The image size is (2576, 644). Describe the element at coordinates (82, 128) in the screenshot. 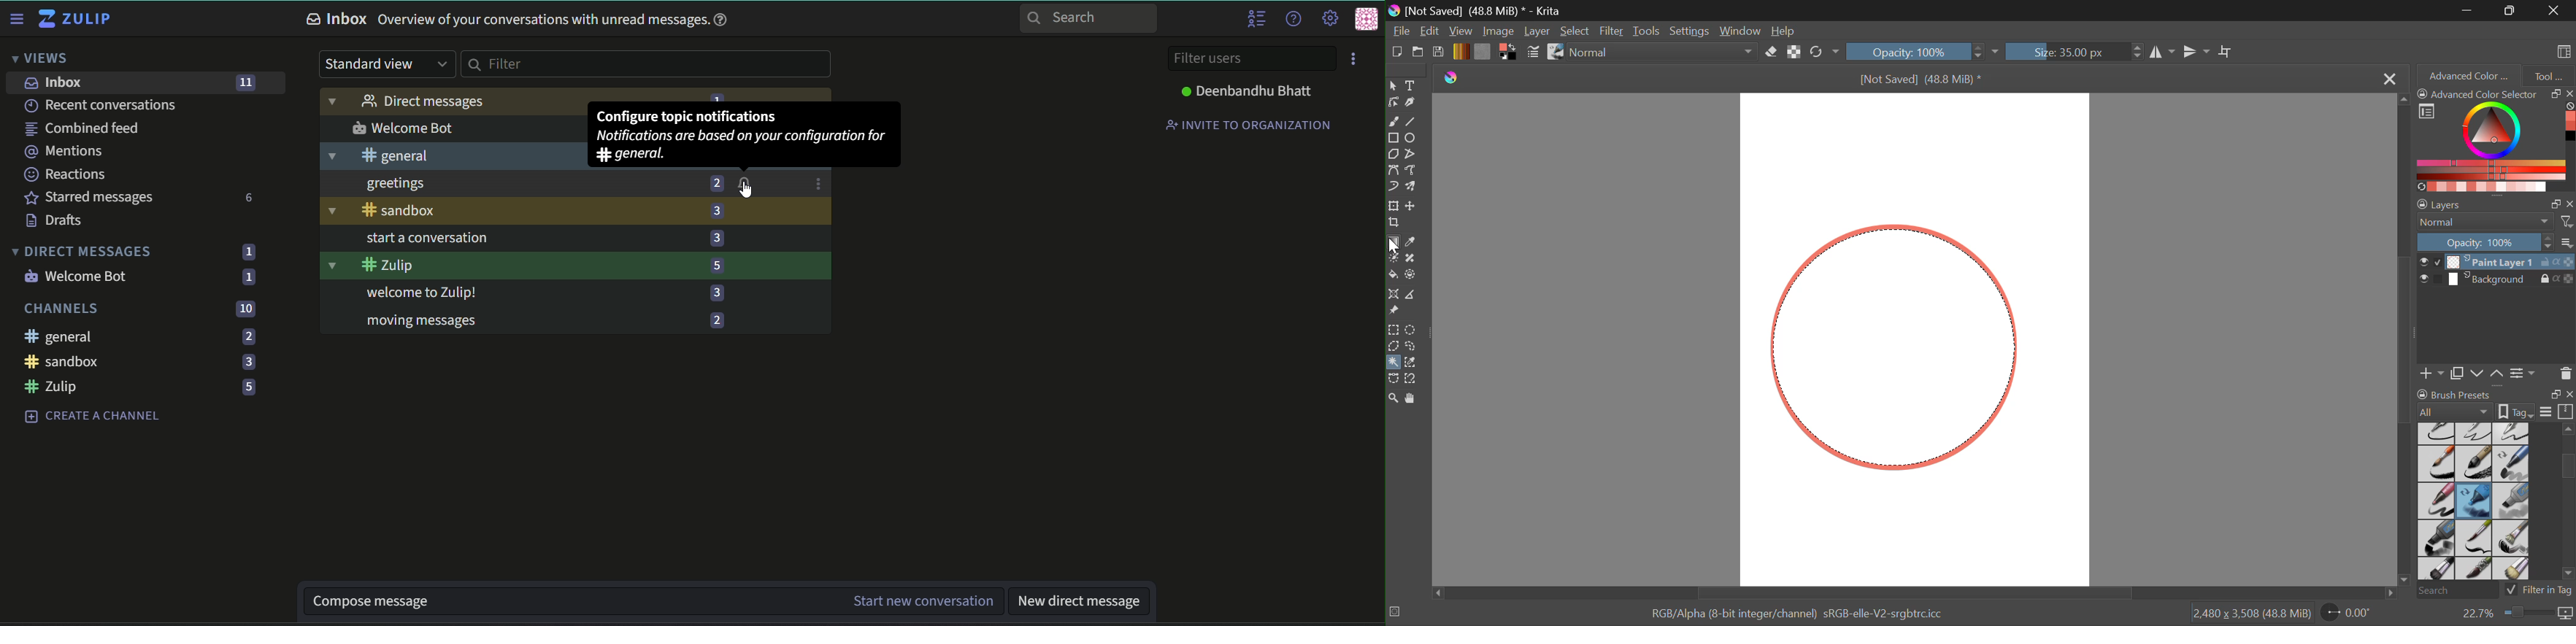

I see `combined feed` at that location.